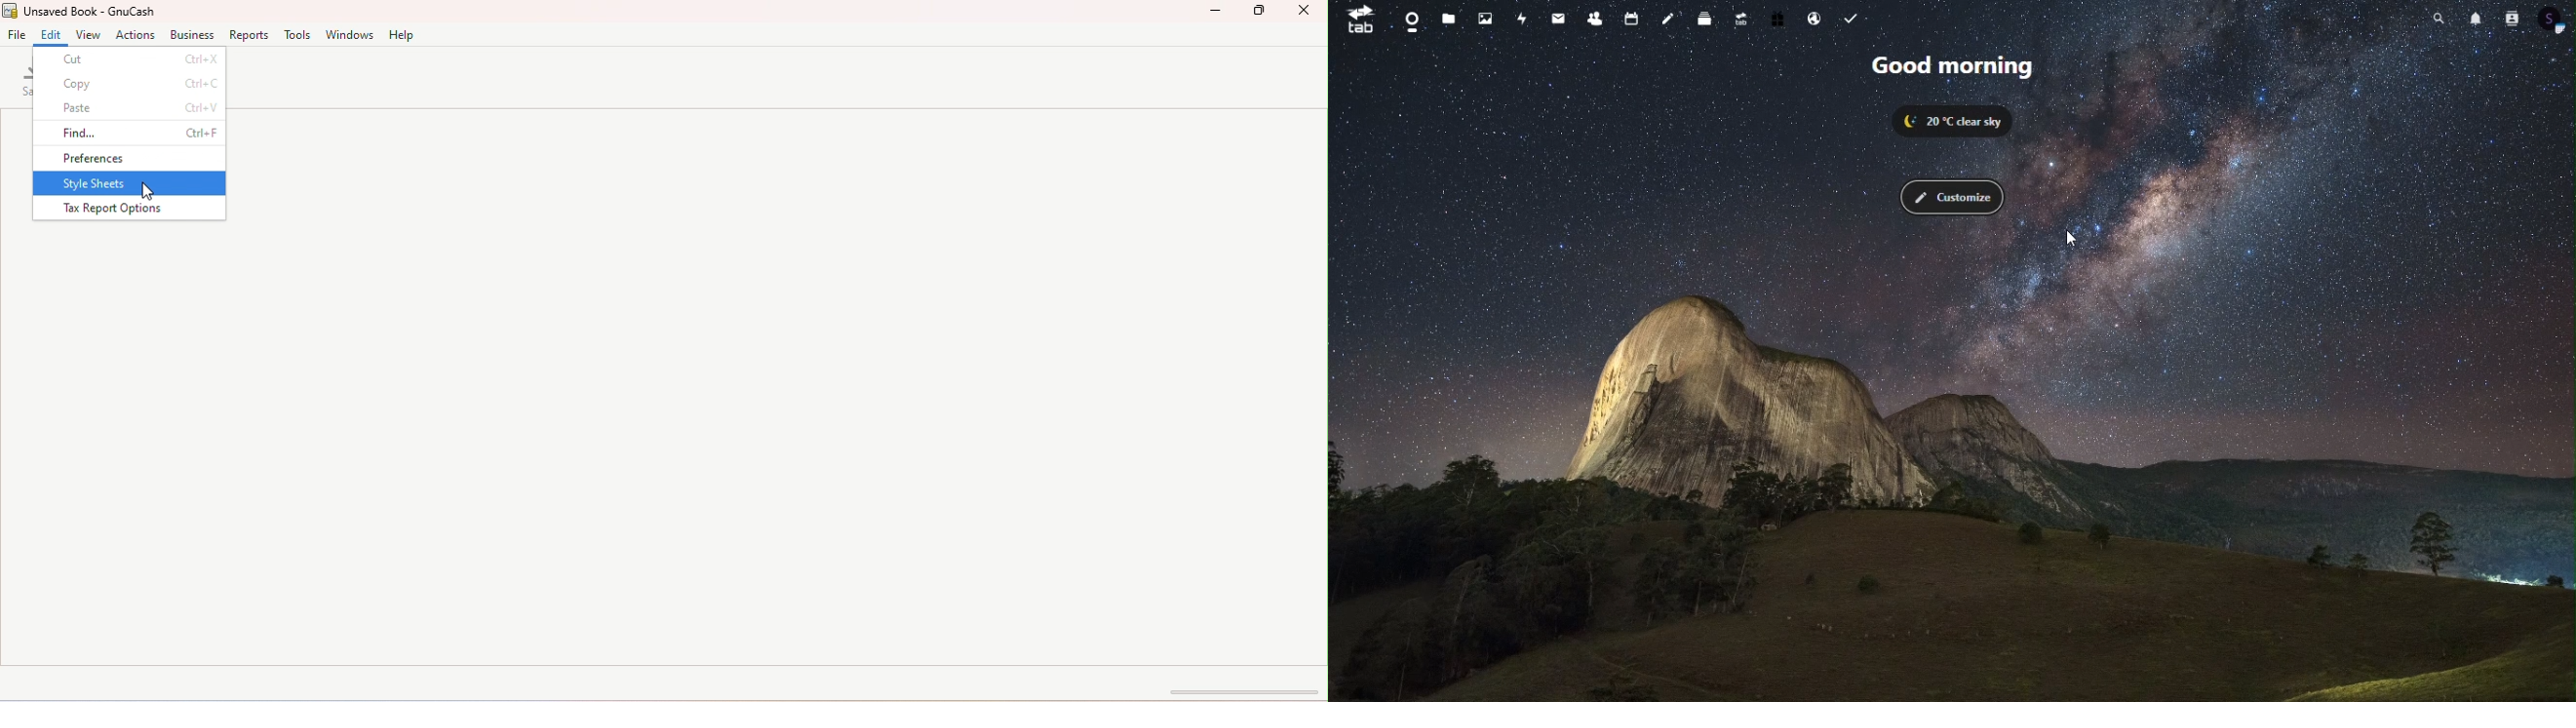 This screenshot has width=2576, height=728. I want to click on Edit, so click(50, 37).